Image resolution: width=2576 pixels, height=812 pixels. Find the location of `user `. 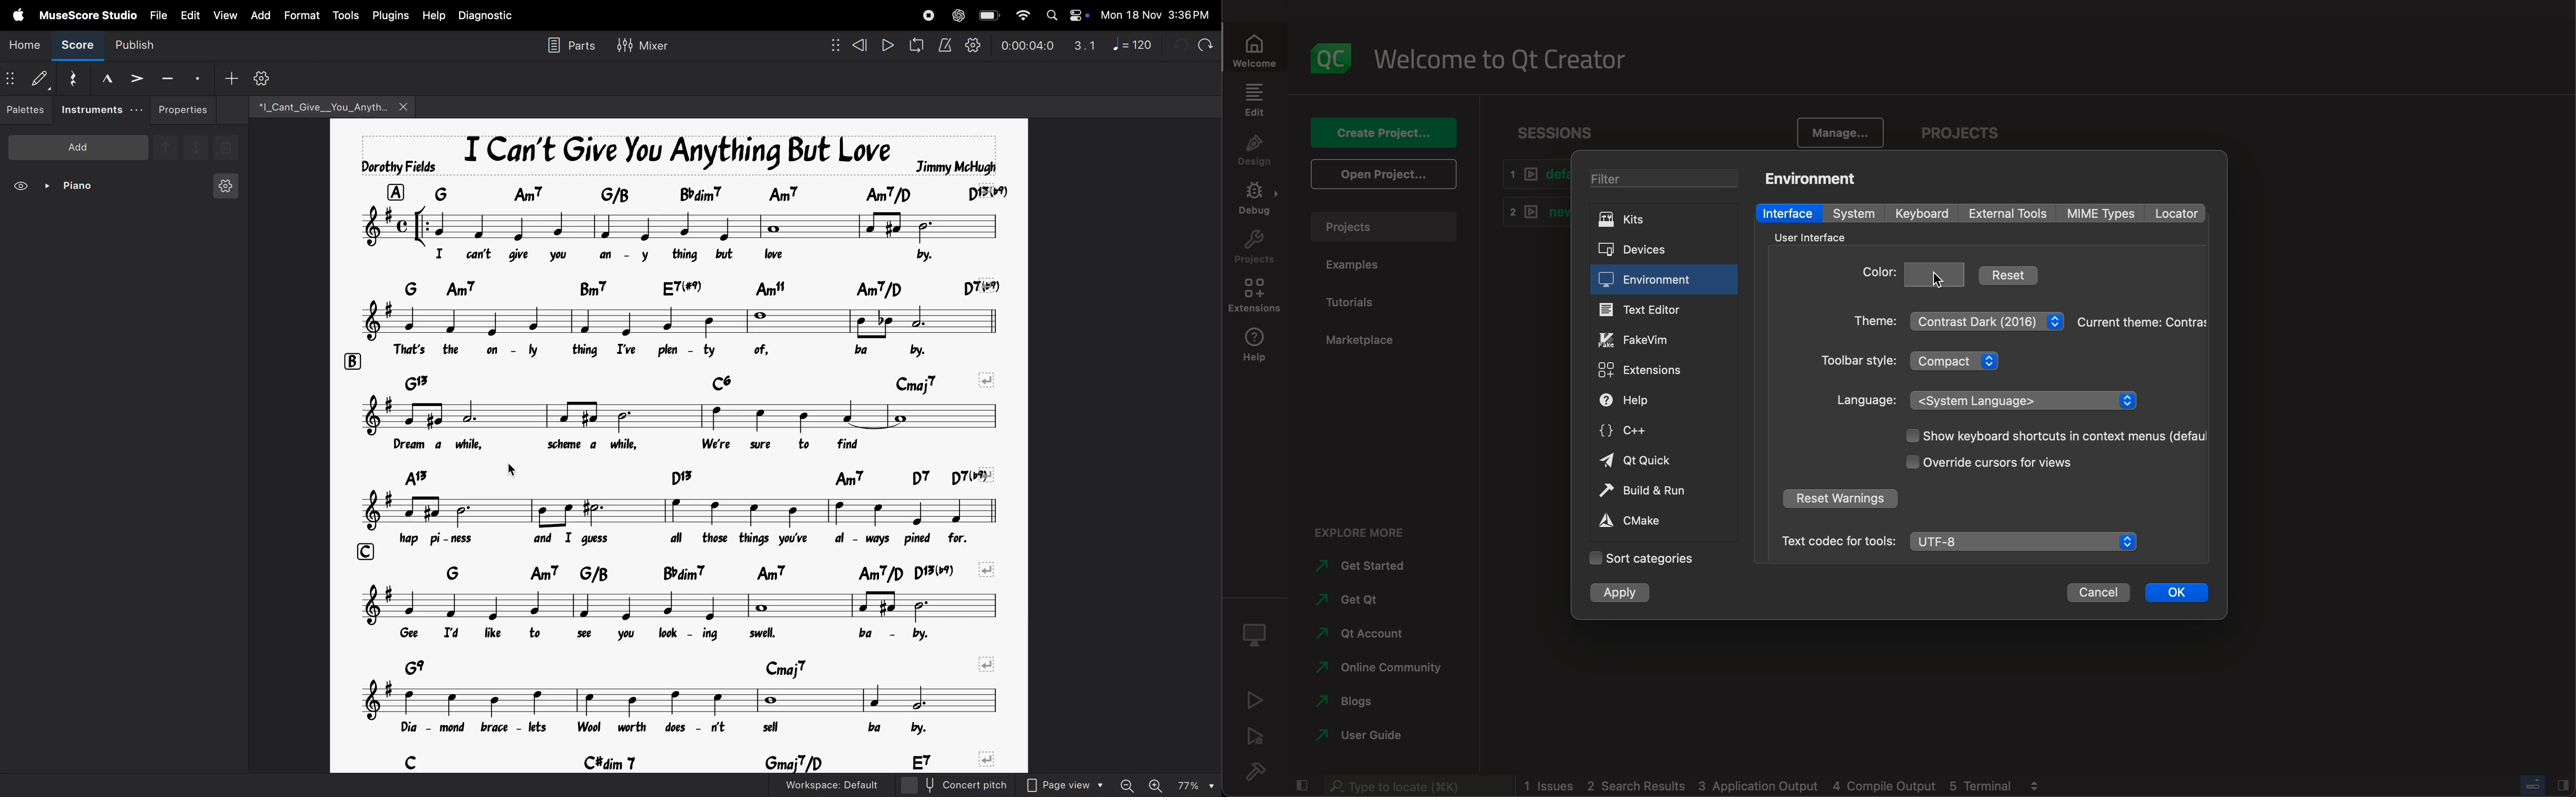

user  is located at coordinates (1362, 734).